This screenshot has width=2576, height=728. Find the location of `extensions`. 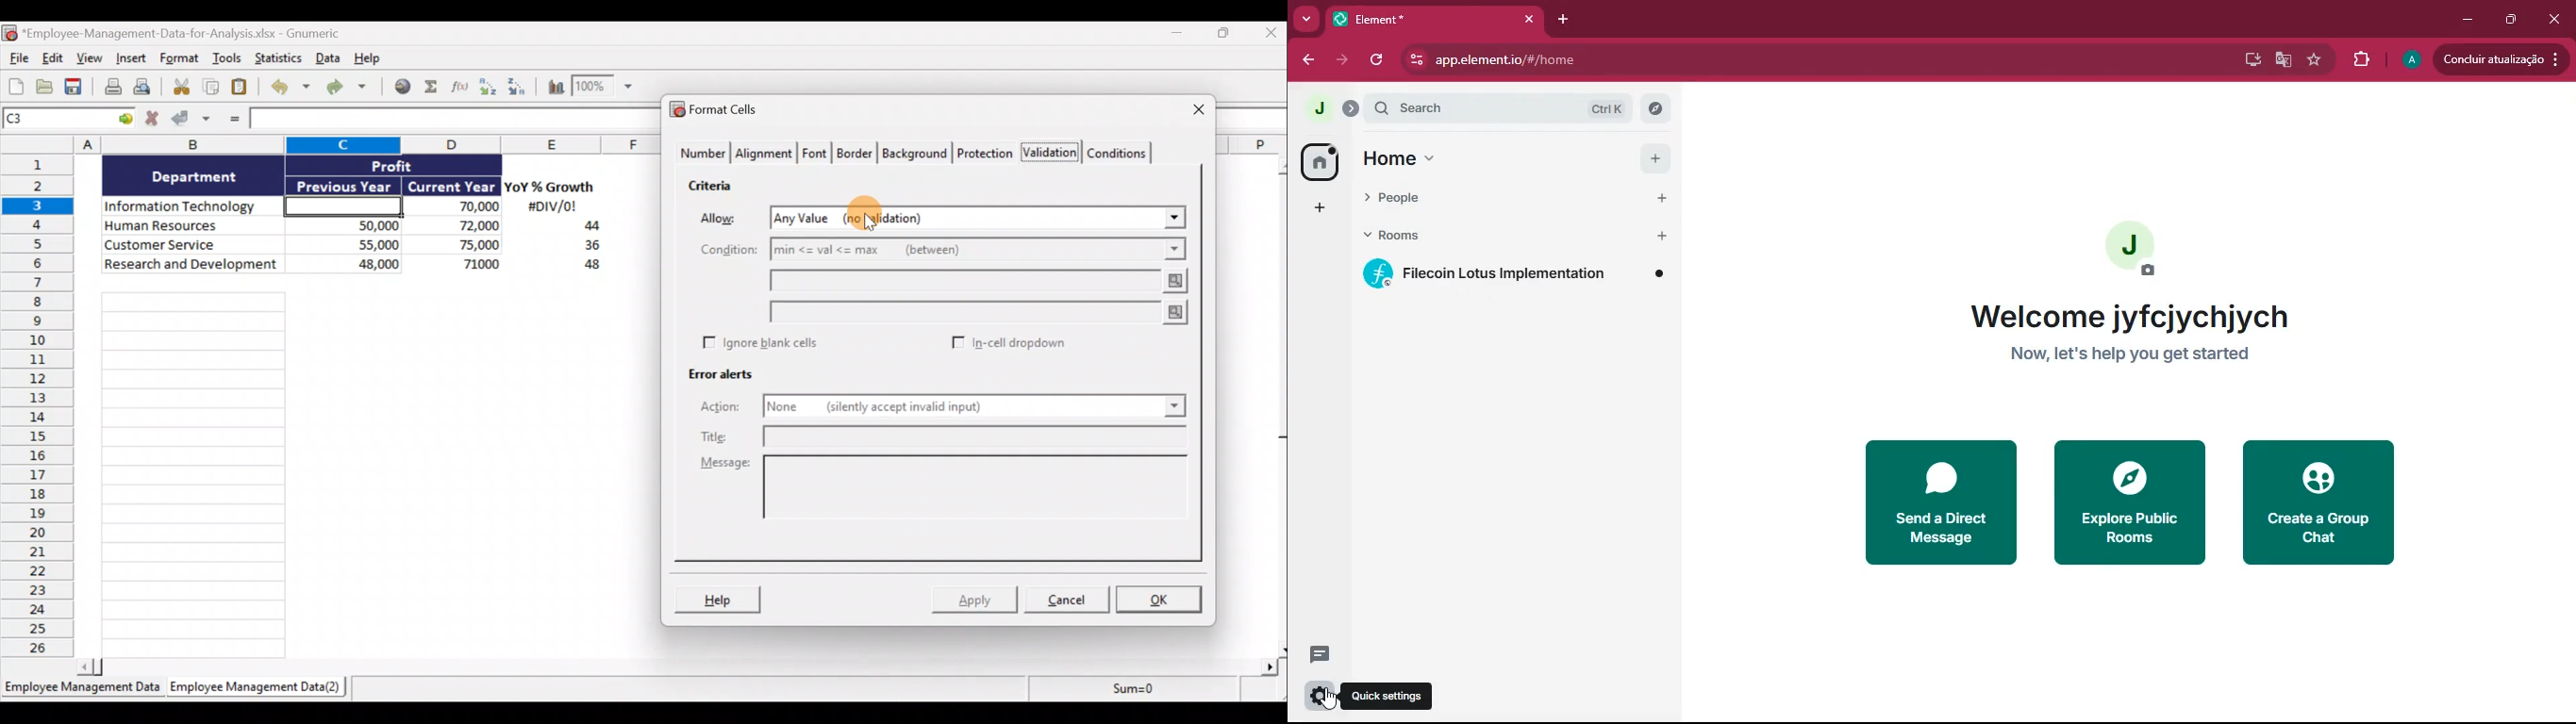

extensions is located at coordinates (2355, 60).